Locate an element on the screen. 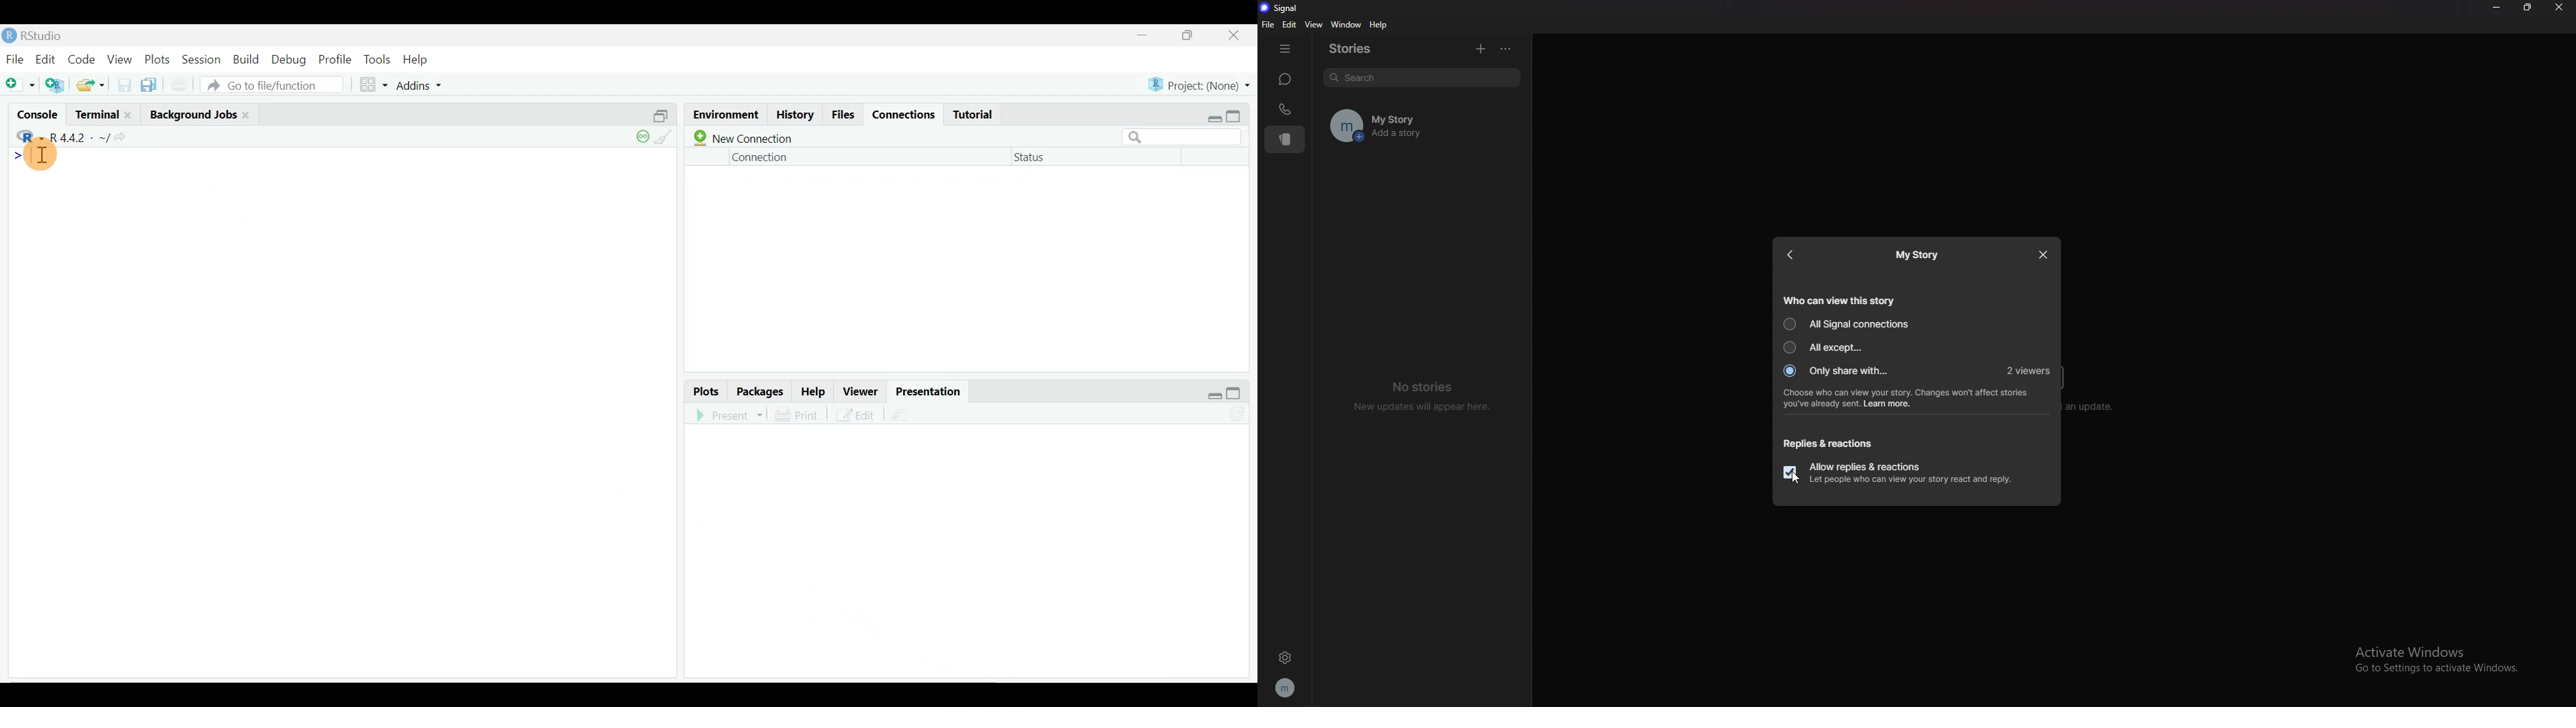  Console is located at coordinates (39, 117).